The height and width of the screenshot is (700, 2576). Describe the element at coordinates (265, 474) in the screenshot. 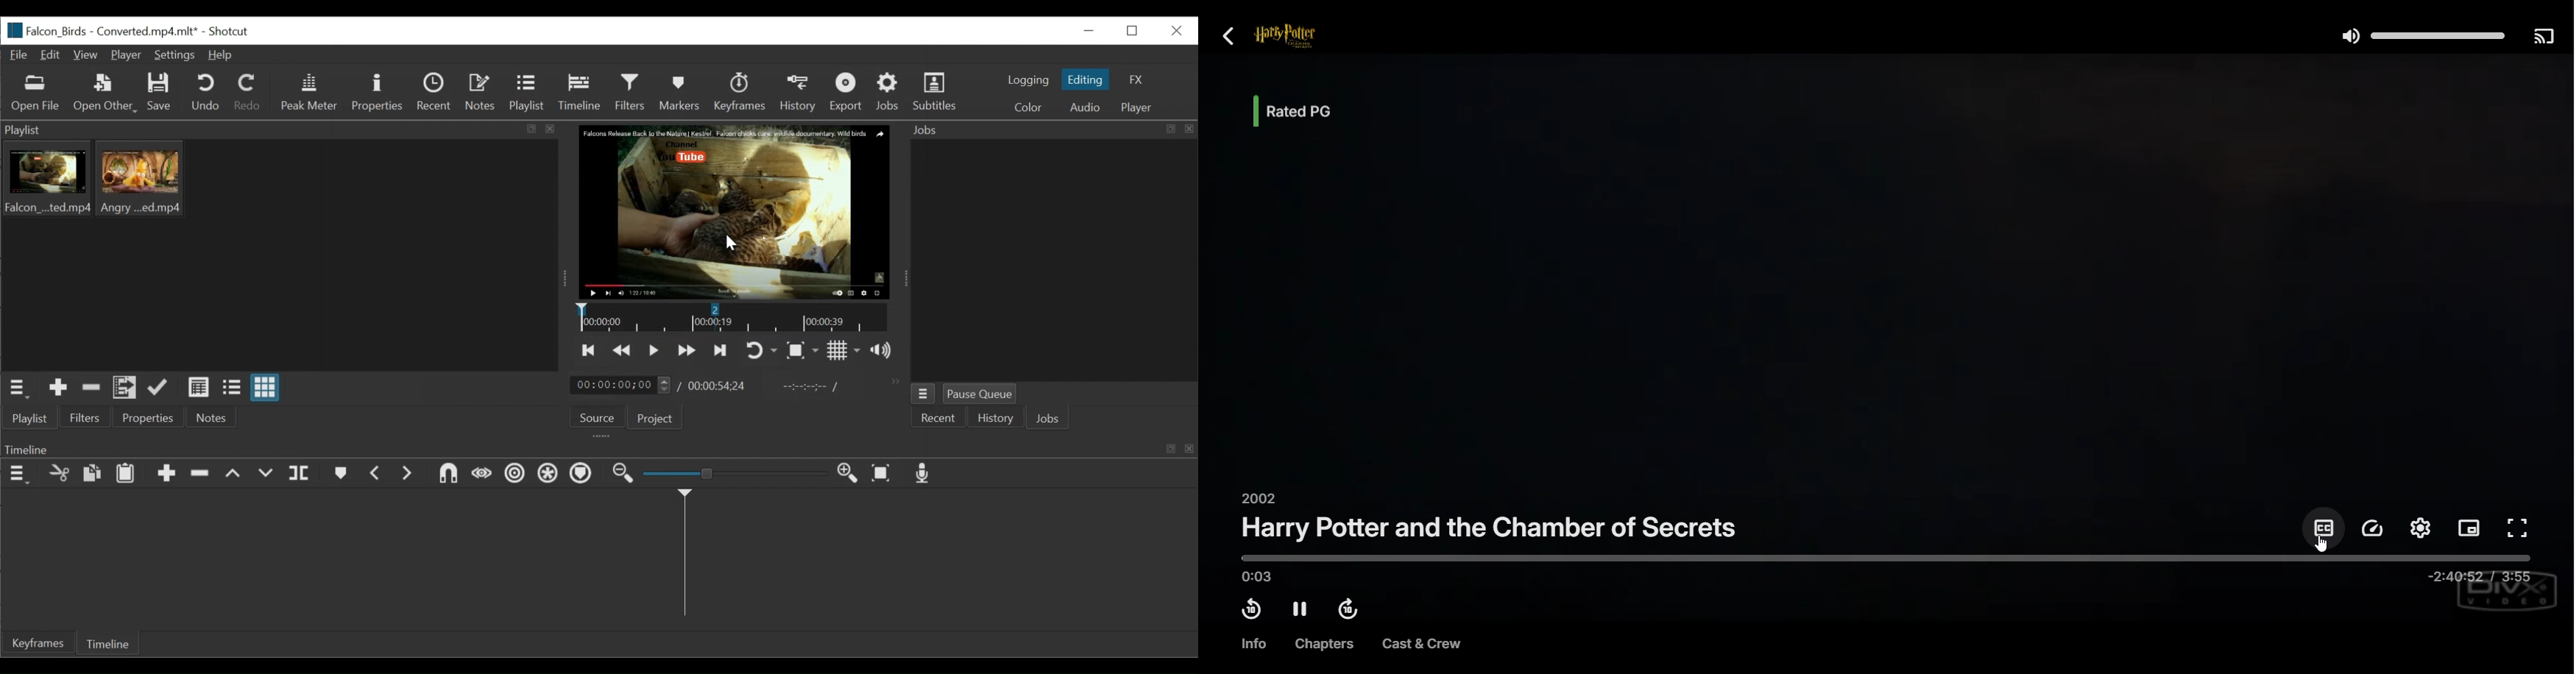

I see `Overwrite` at that location.